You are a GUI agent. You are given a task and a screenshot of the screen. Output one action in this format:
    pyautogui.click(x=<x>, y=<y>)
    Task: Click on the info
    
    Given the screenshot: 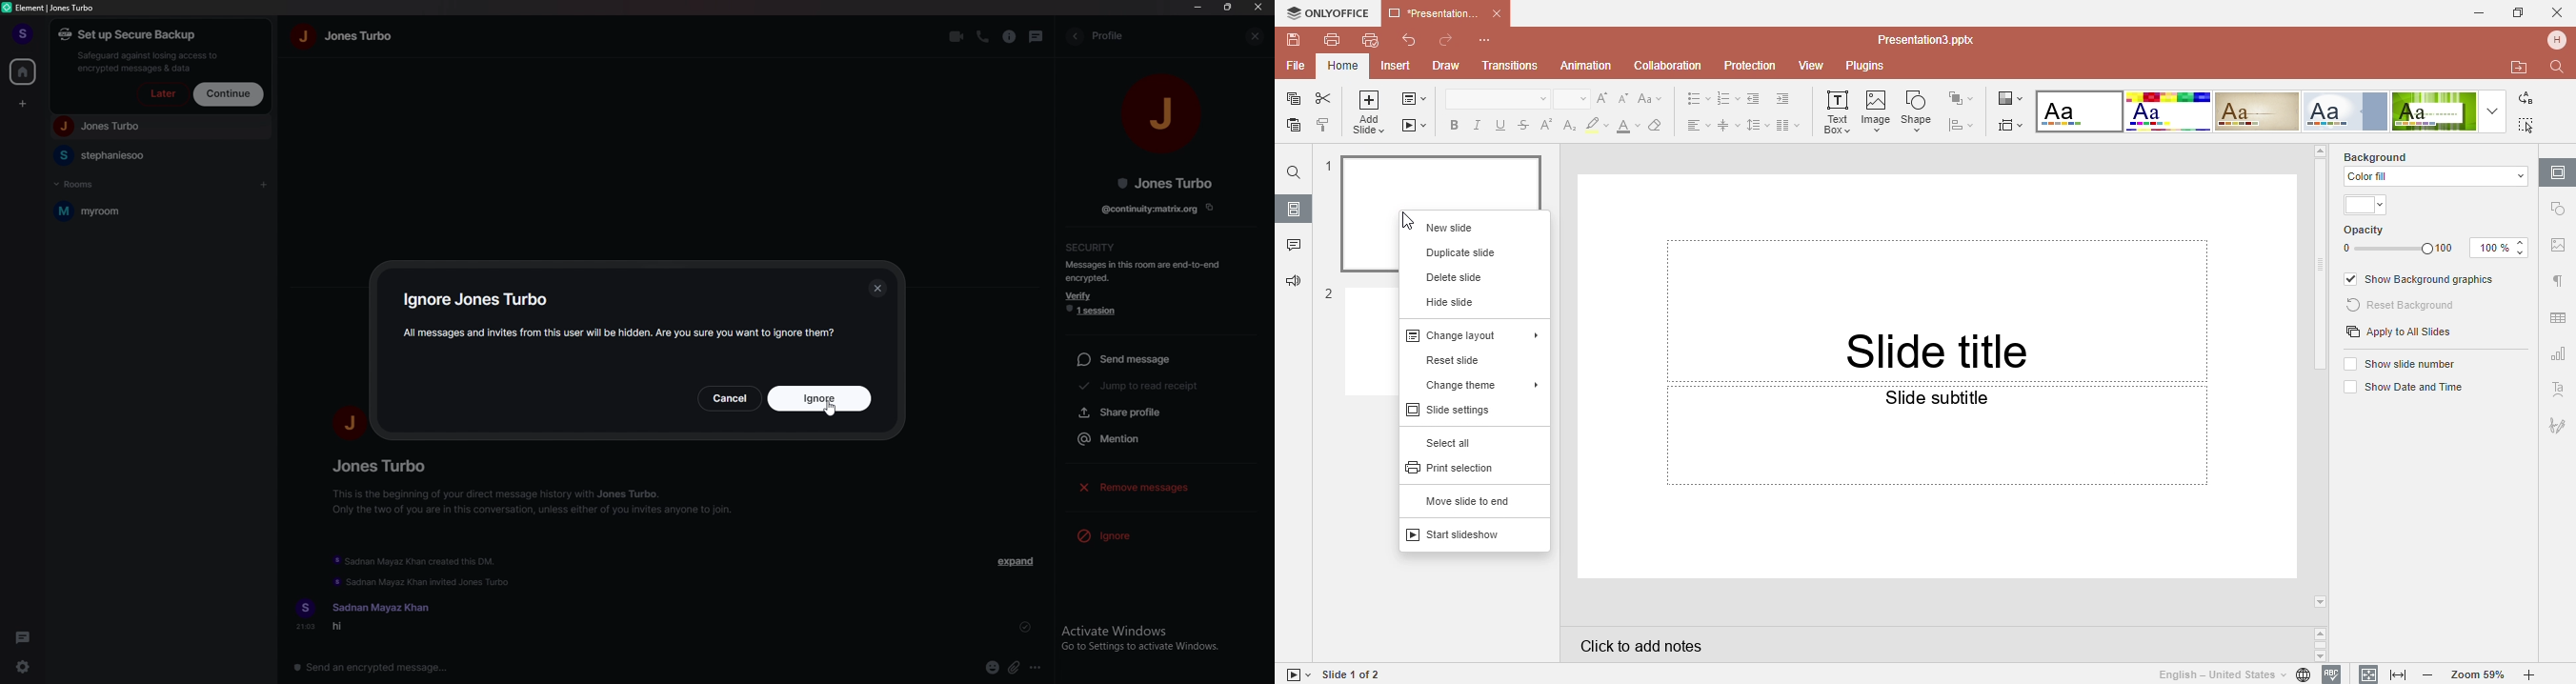 What is the action you would take?
    pyautogui.click(x=535, y=501)
    